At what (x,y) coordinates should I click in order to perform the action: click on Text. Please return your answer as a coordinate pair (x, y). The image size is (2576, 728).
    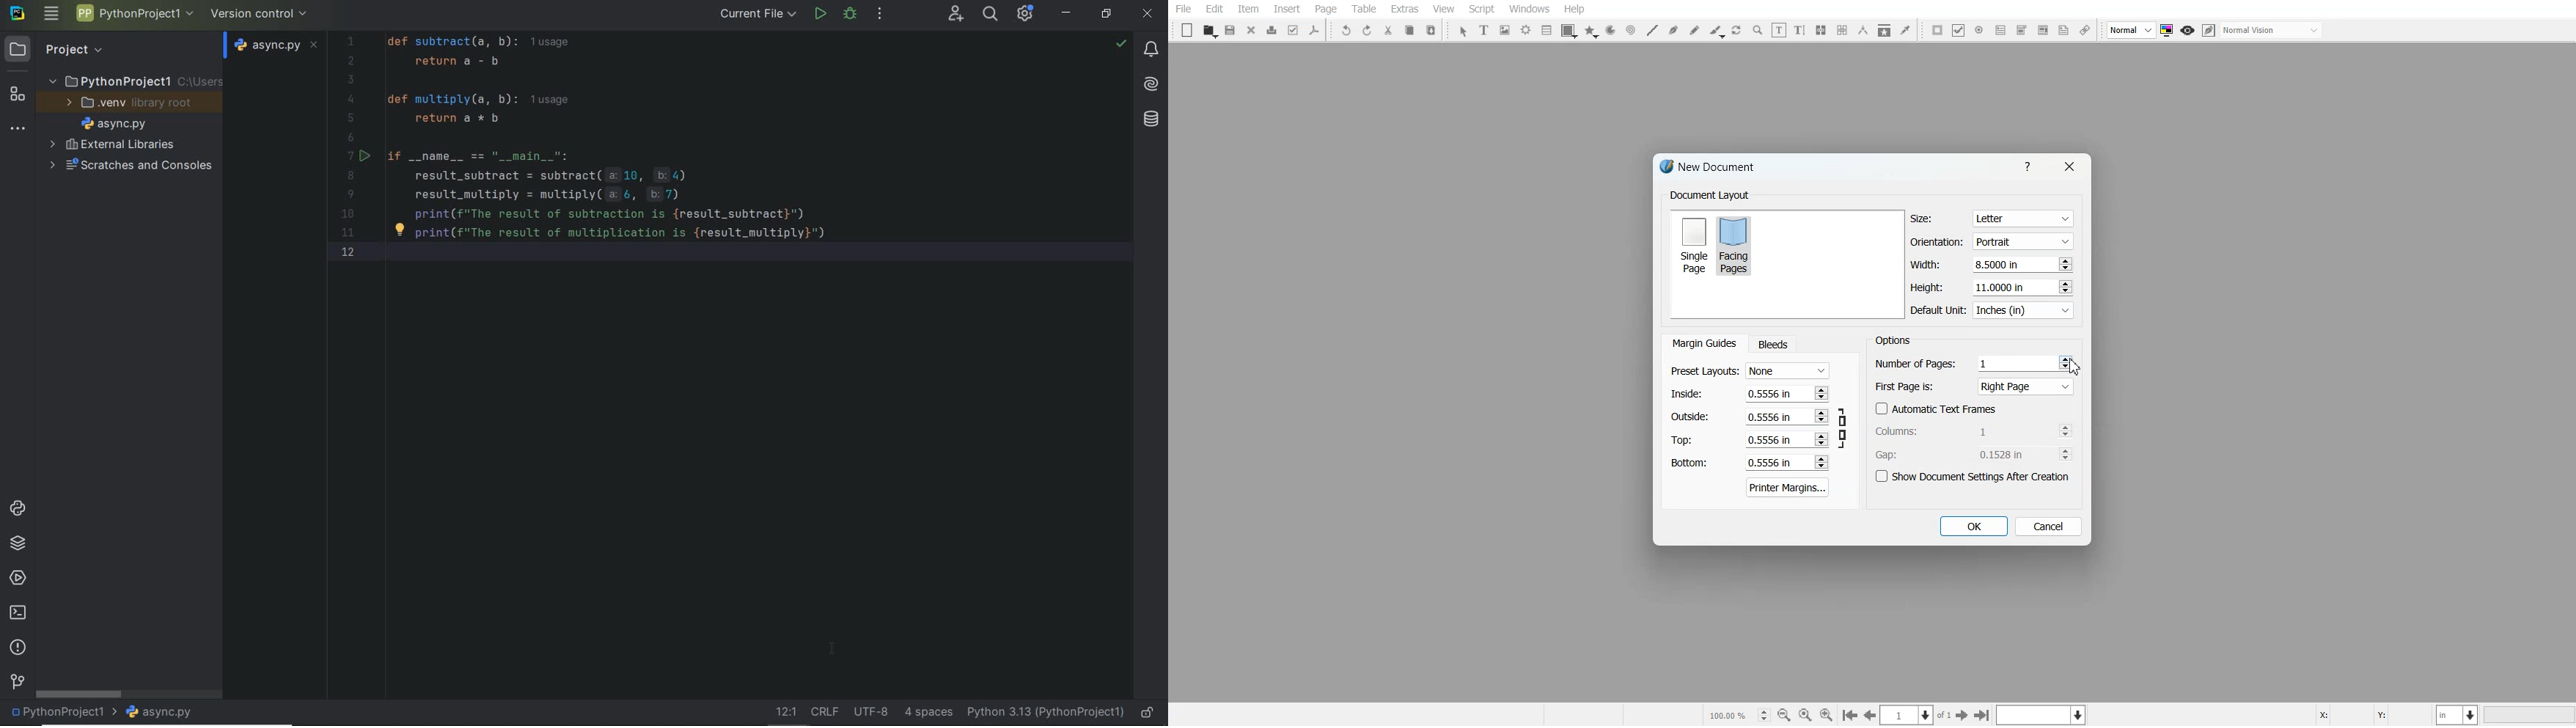
    Looking at the image, I should click on (1893, 340).